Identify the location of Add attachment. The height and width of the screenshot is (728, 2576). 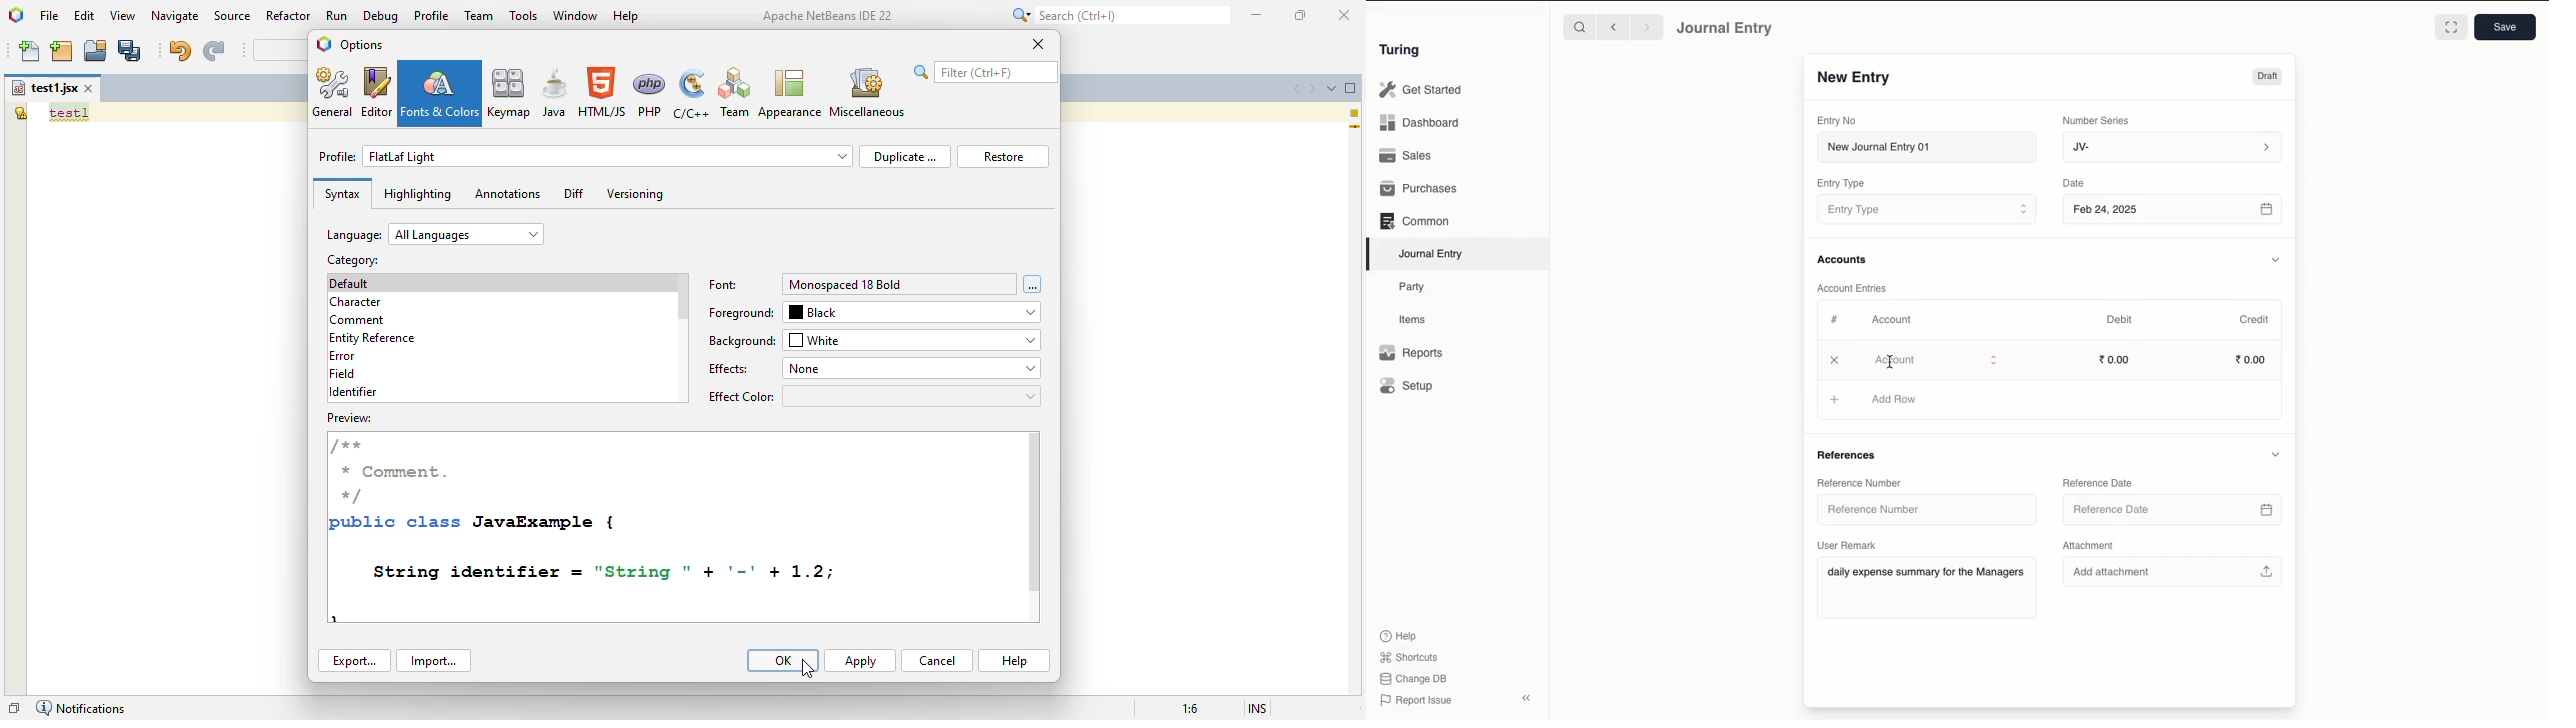
(2174, 574).